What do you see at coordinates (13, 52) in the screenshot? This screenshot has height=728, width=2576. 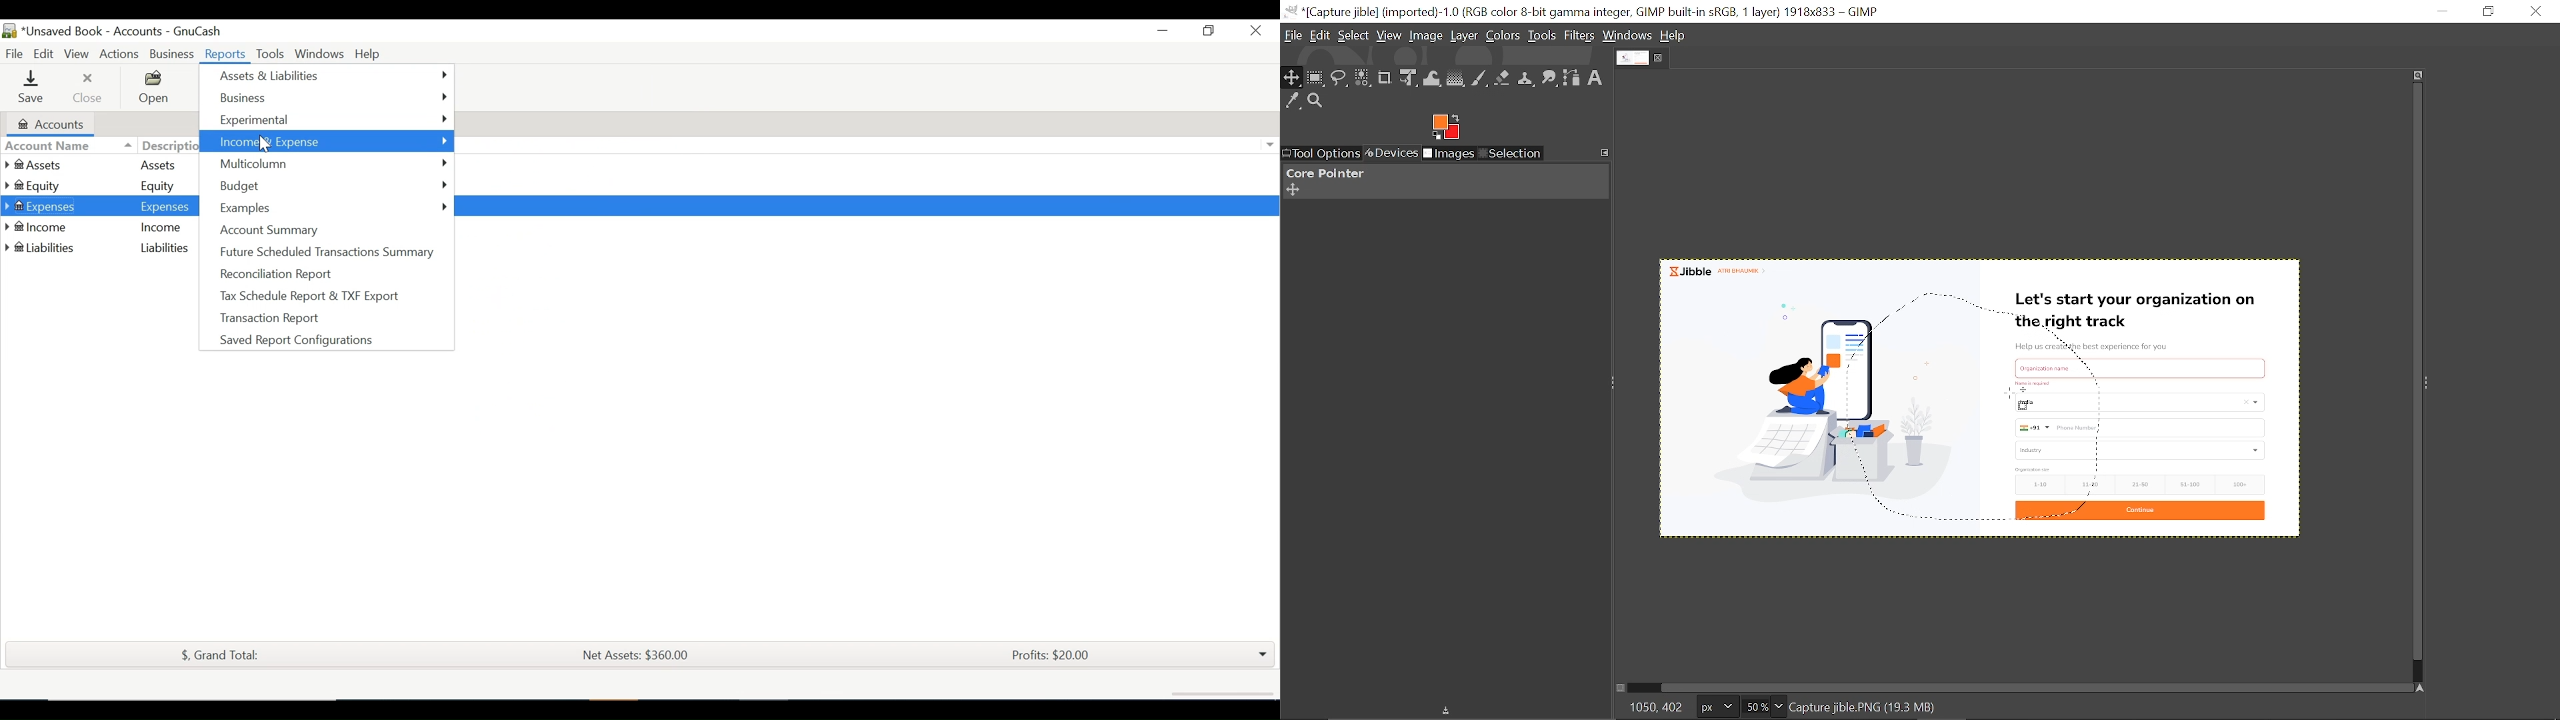 I see `File` at bounding box center [13, 52].